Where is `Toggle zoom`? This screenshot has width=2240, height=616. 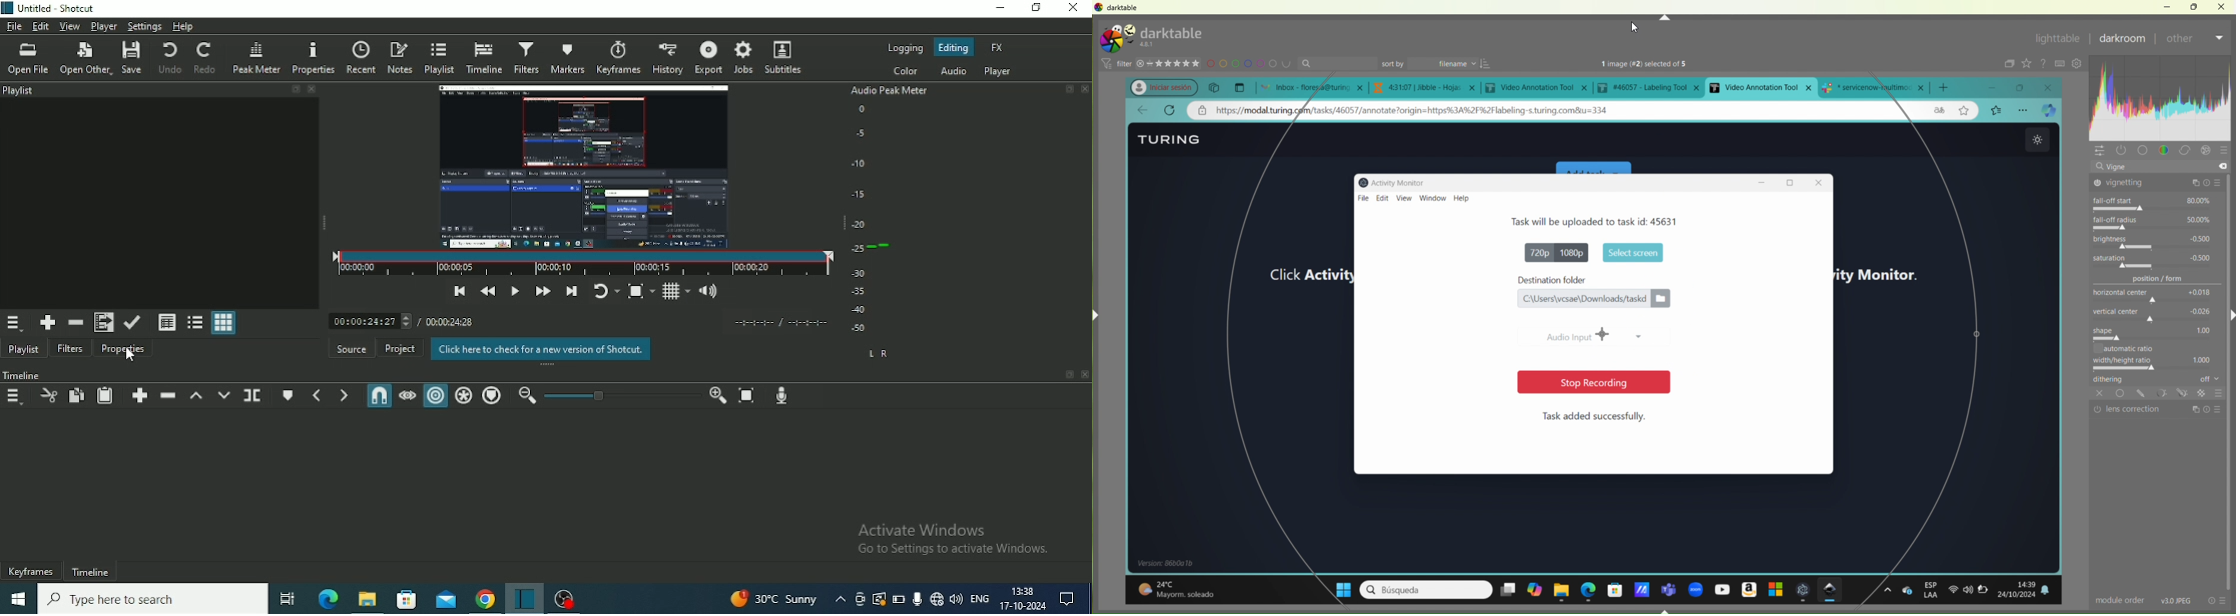 Toggle zoom is located at coordinates (641, 292).